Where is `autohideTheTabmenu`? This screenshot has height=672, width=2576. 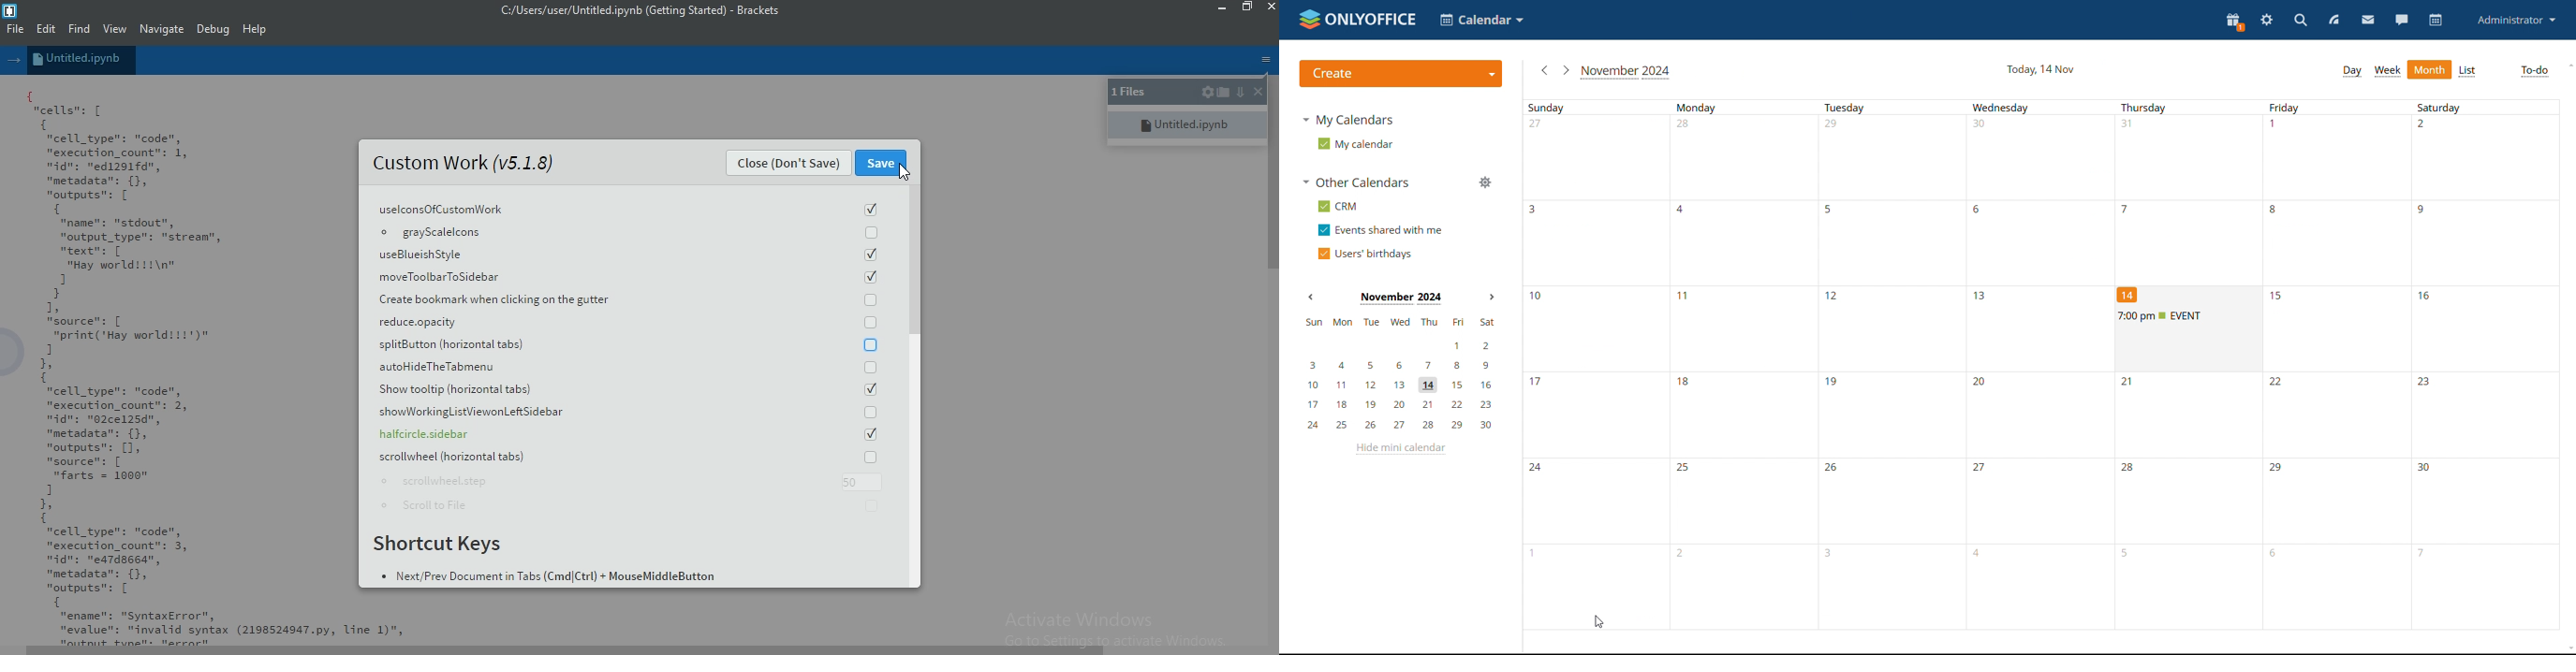
autohideTheTabmenu is located at coordinates (633, 369).